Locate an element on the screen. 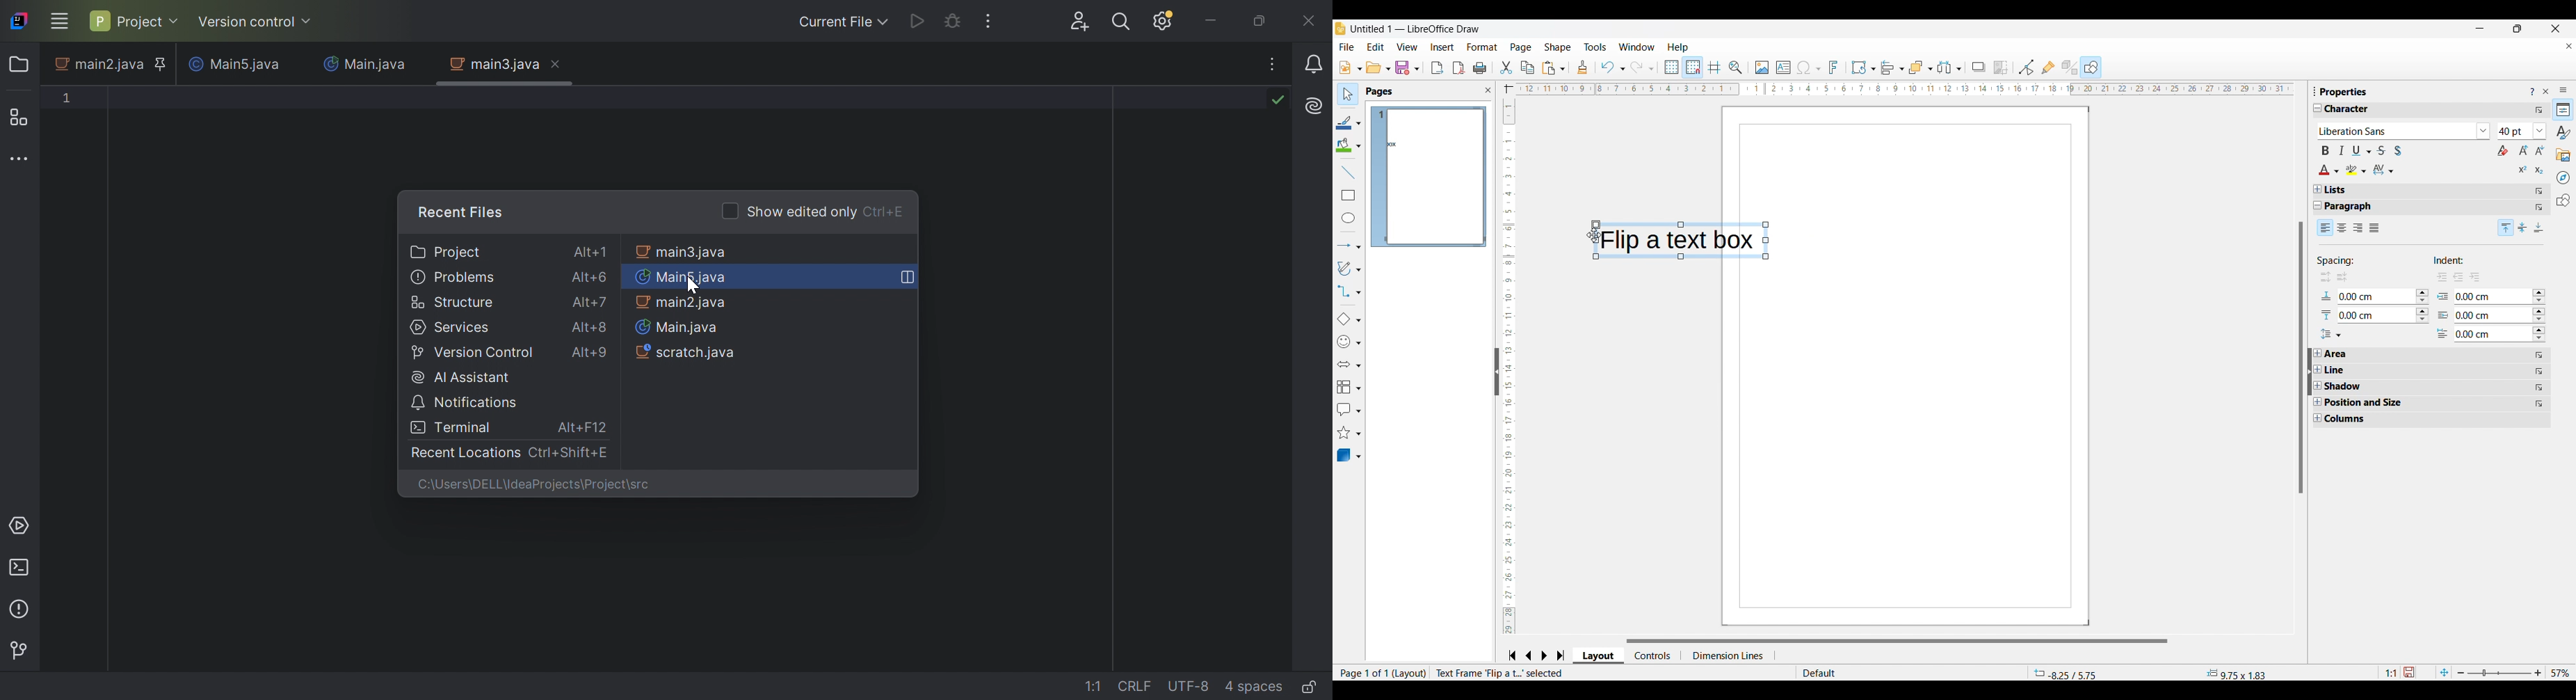 The image size is (2576, 700). Insert image is located at coordinates (1763, 68).